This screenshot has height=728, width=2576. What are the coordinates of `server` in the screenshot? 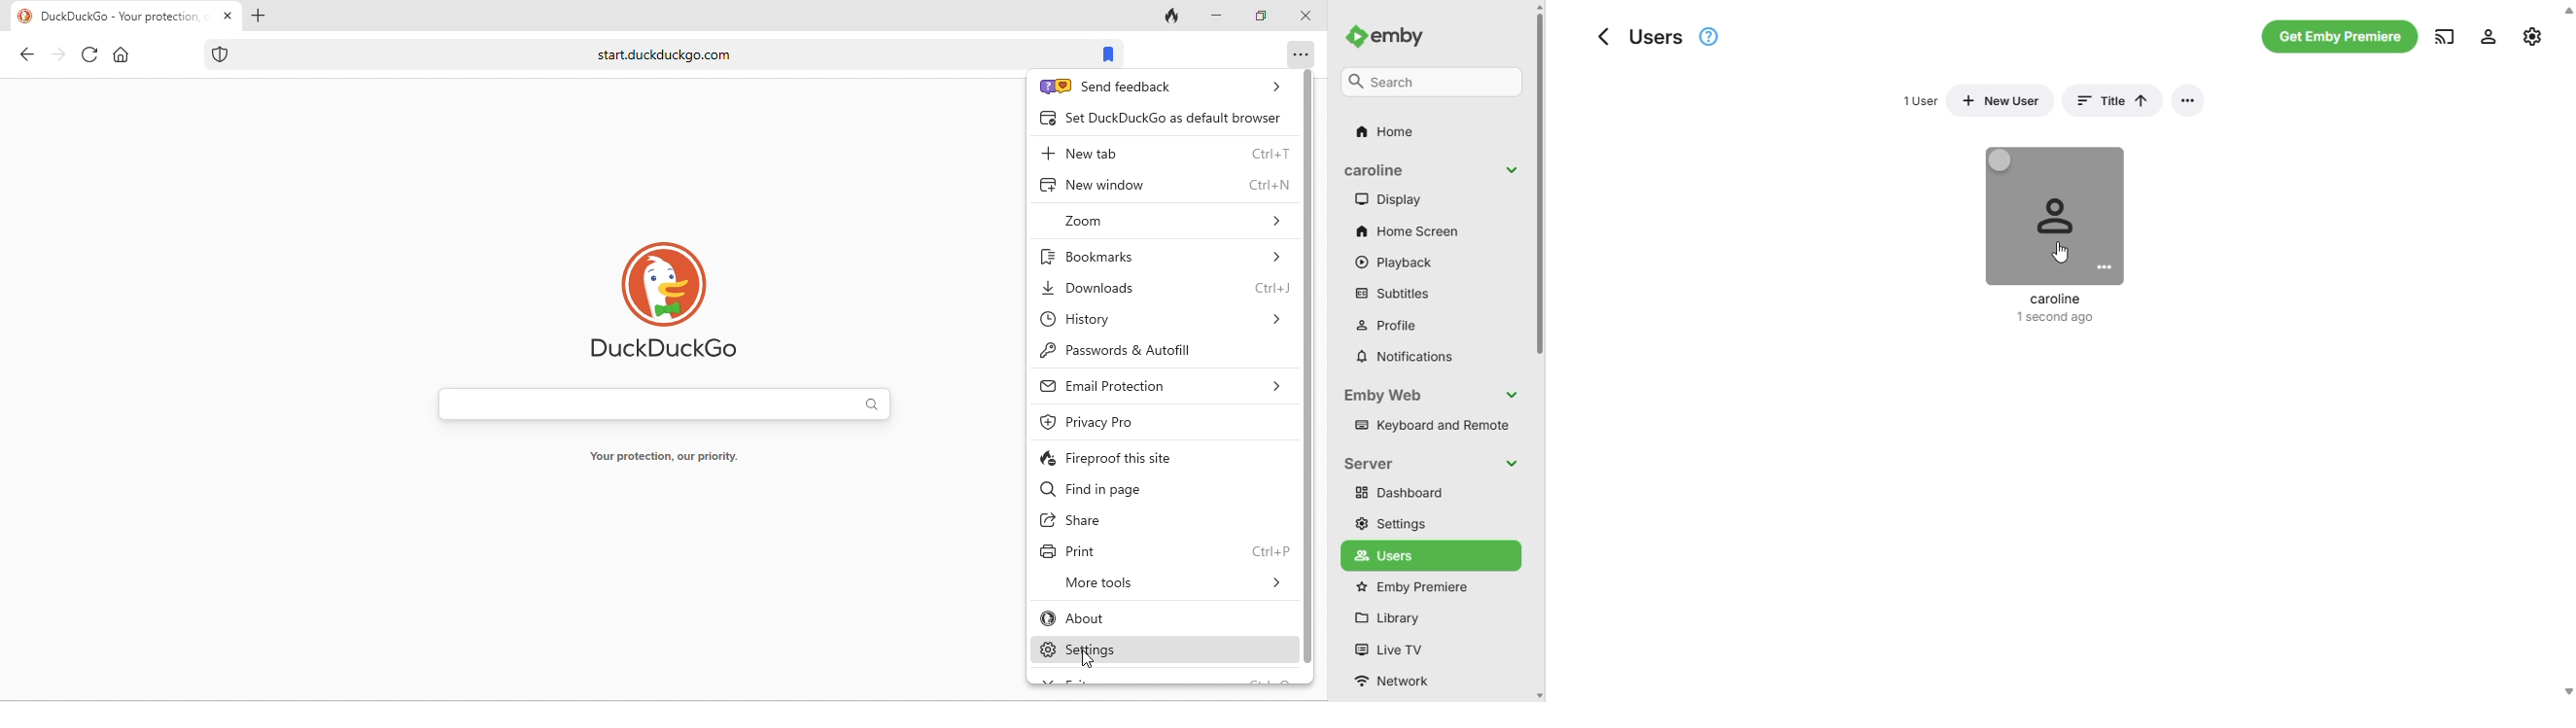 It's located at (1433, 464).